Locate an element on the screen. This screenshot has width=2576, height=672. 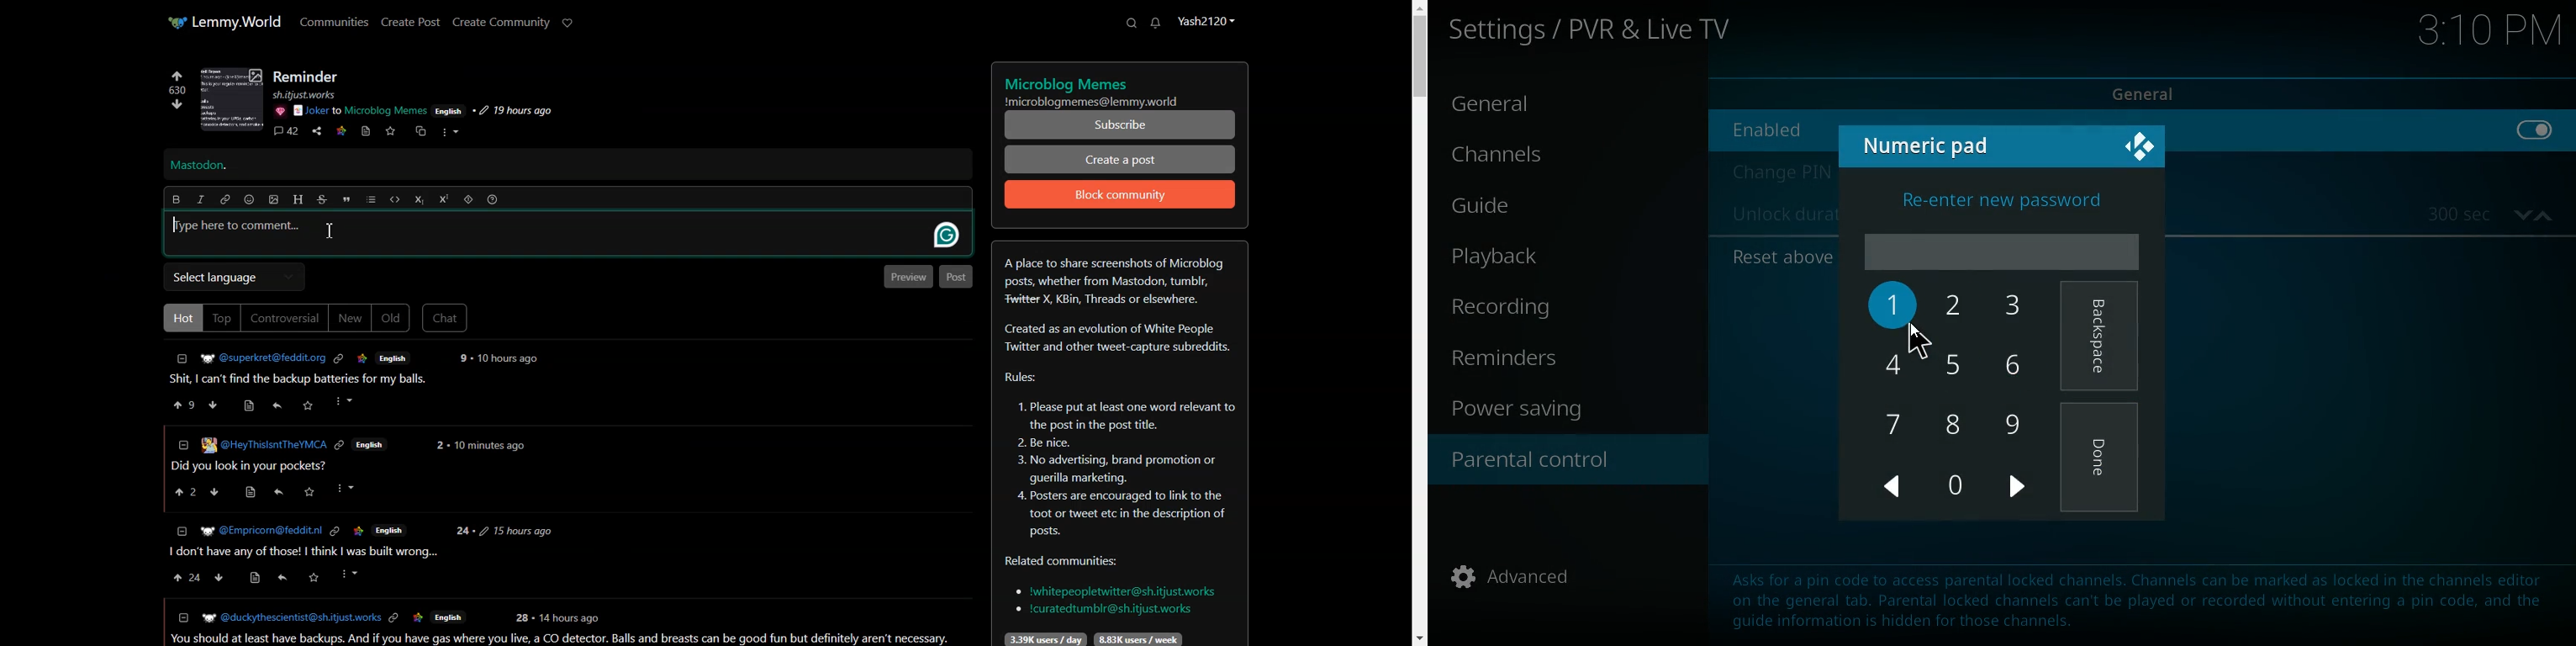
Select language is located at coordinates (234, 277).